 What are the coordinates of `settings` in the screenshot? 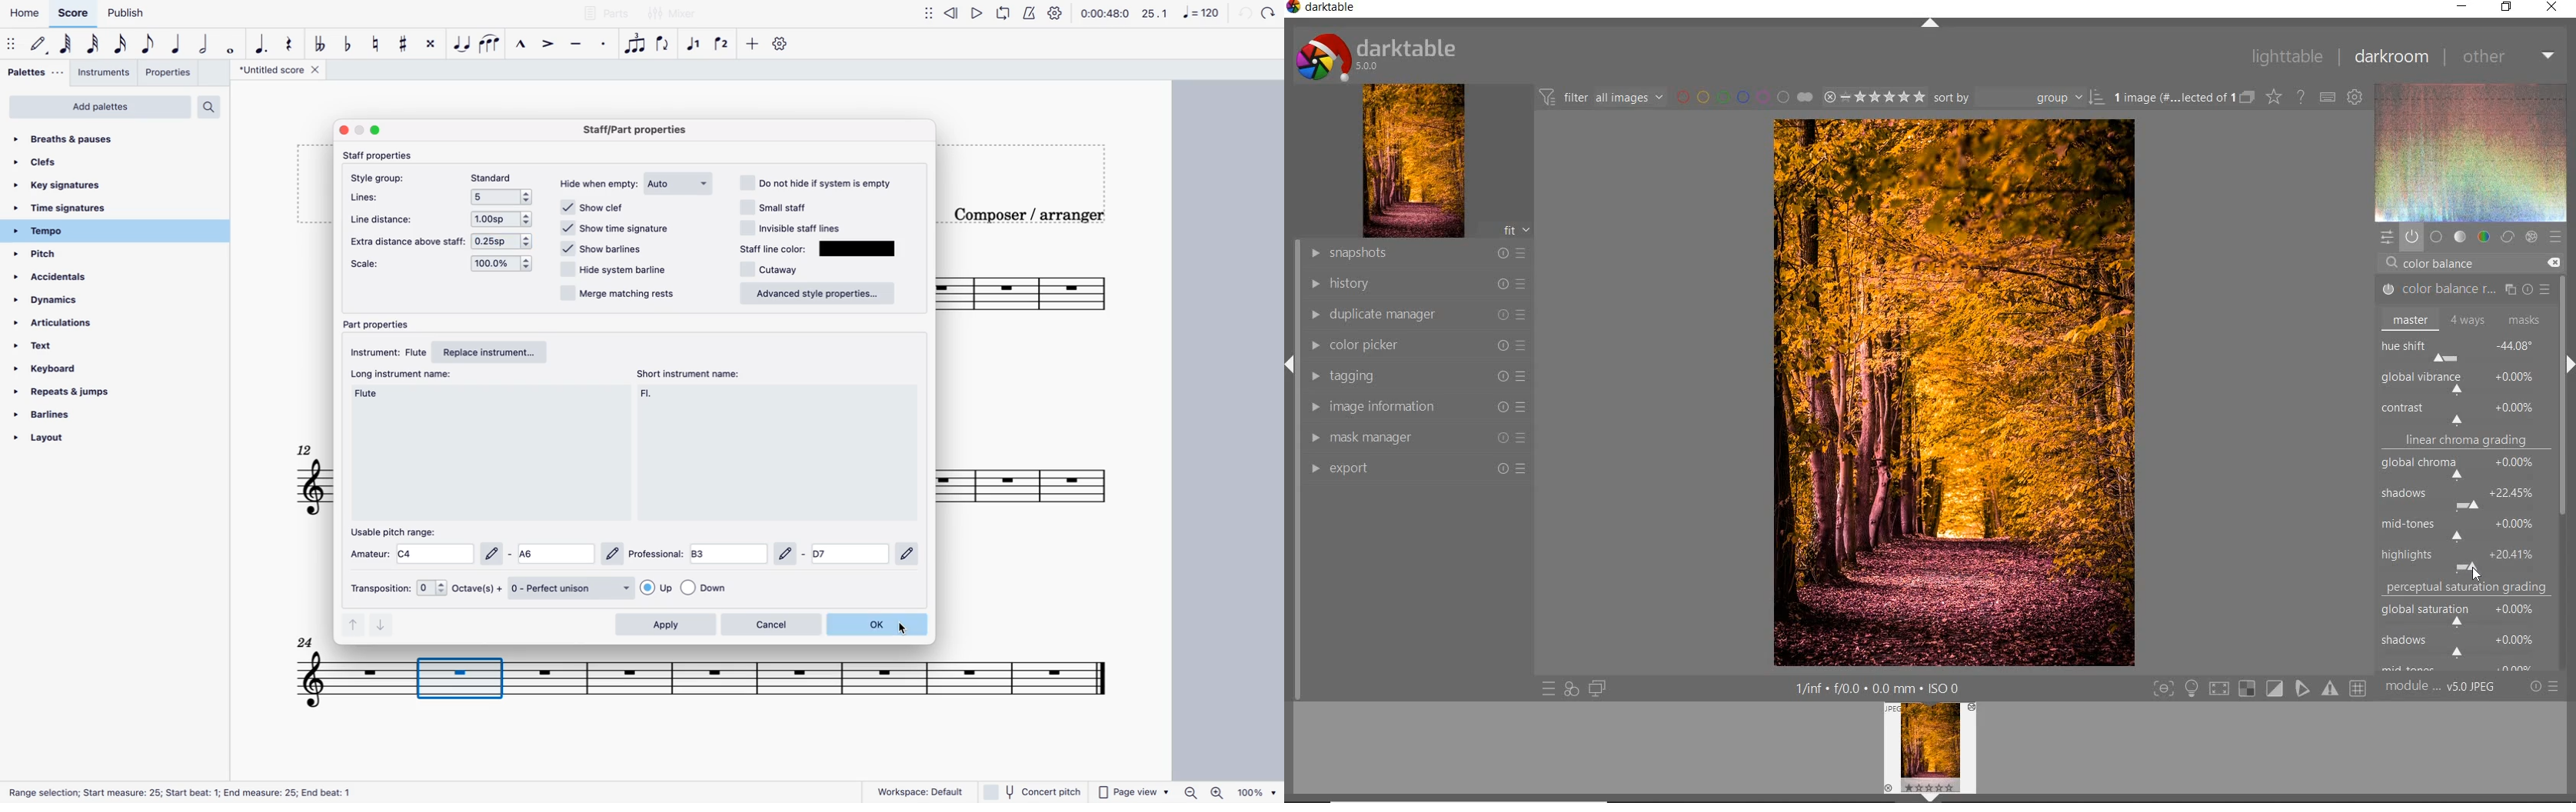 It's located at (1055, 15).